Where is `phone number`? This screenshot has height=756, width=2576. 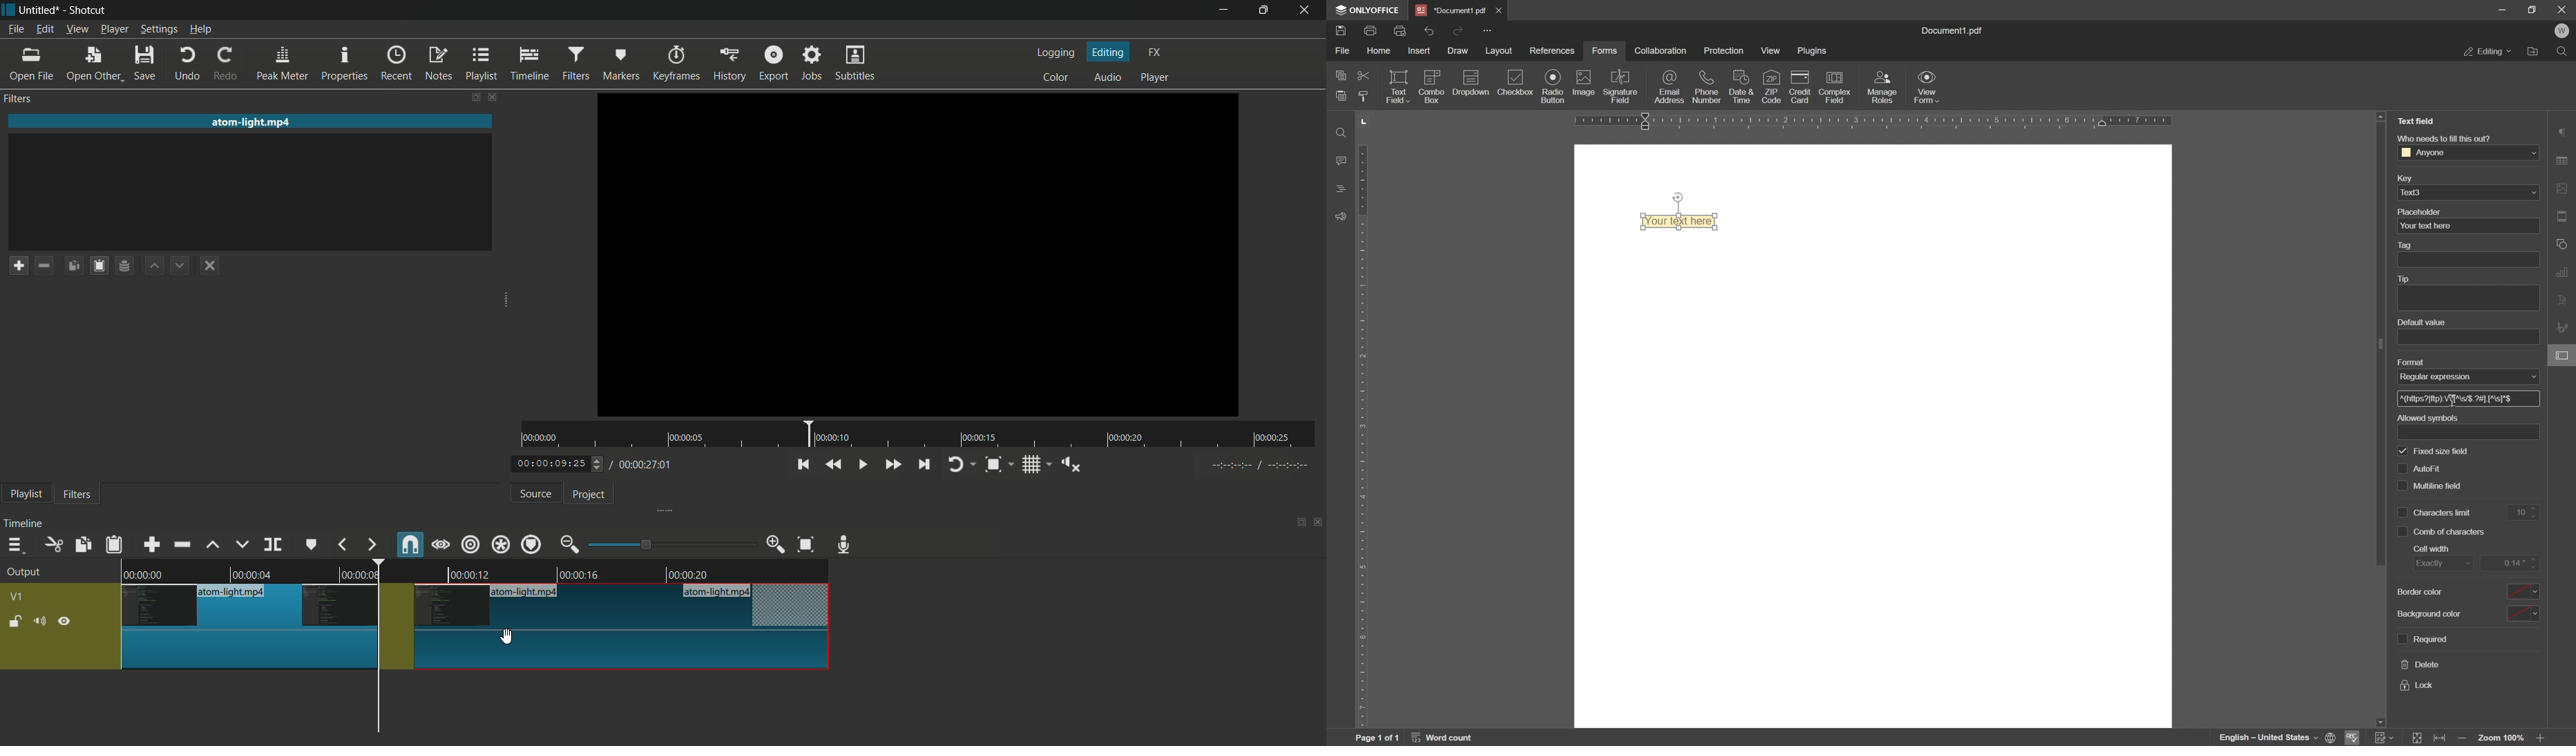 phone number is located at coordinates (1708, 86).